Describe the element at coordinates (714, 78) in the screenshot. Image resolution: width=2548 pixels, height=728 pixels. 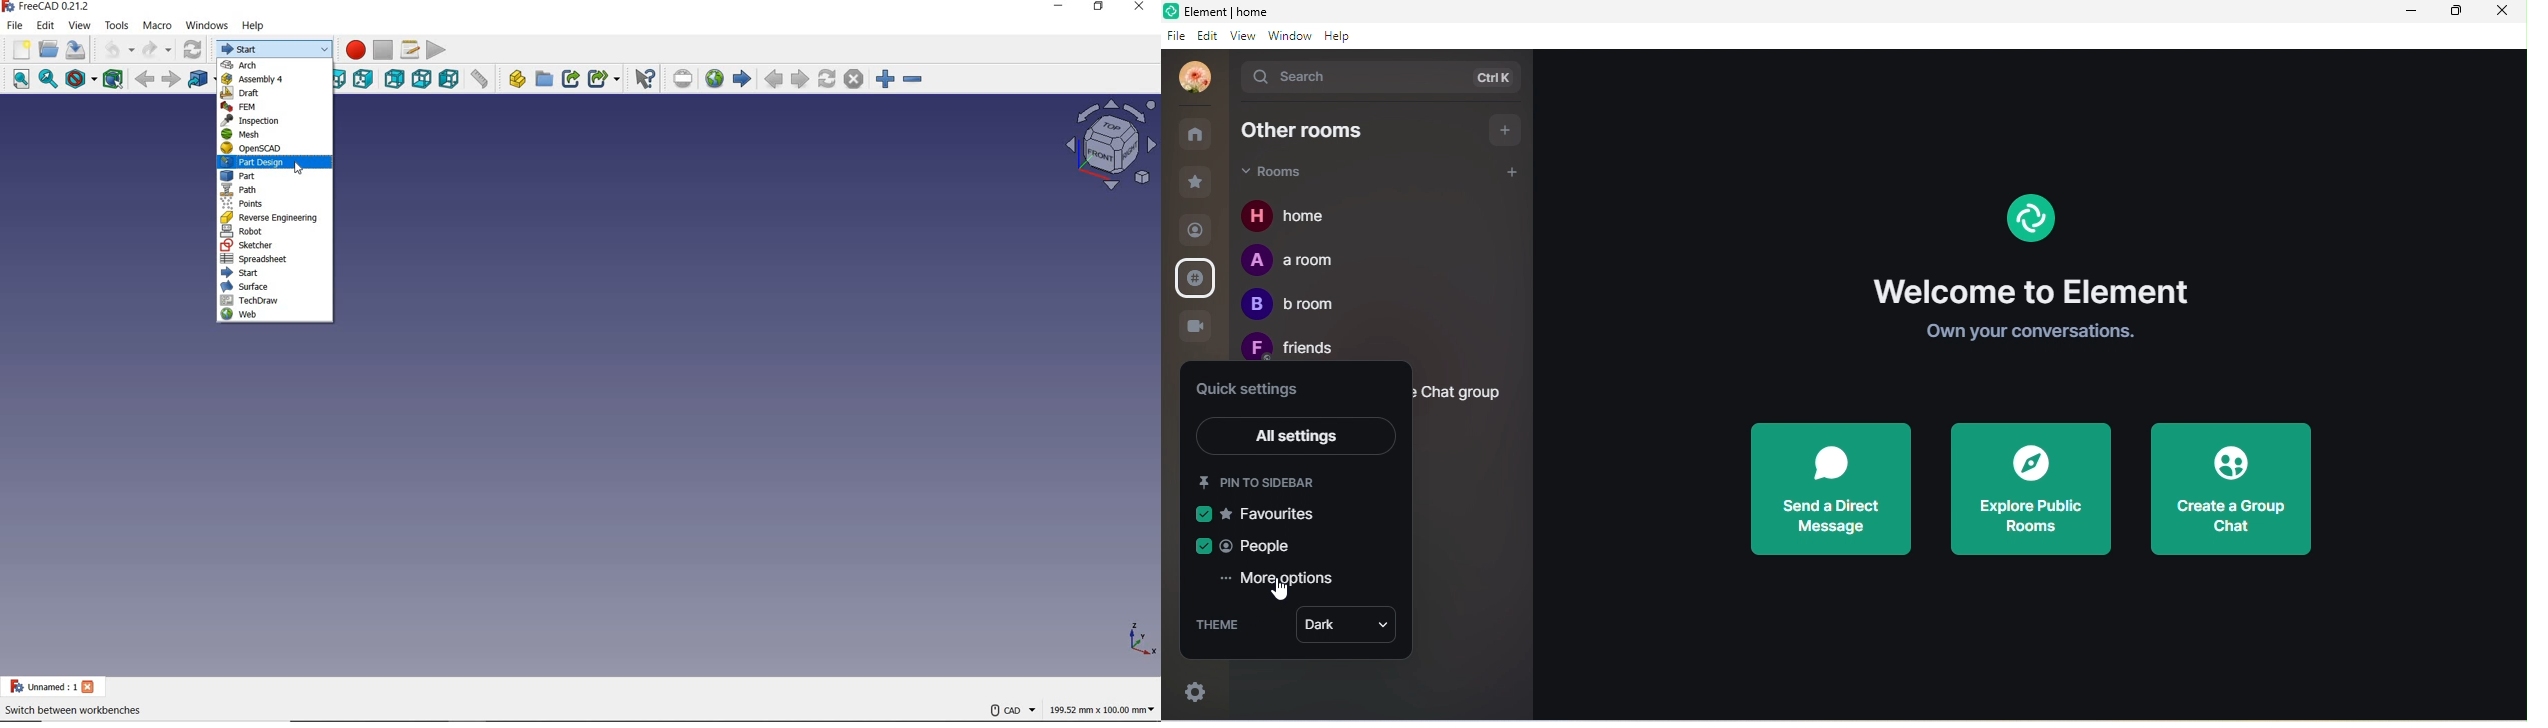
I see `OPEN WEBSITE` at that location.